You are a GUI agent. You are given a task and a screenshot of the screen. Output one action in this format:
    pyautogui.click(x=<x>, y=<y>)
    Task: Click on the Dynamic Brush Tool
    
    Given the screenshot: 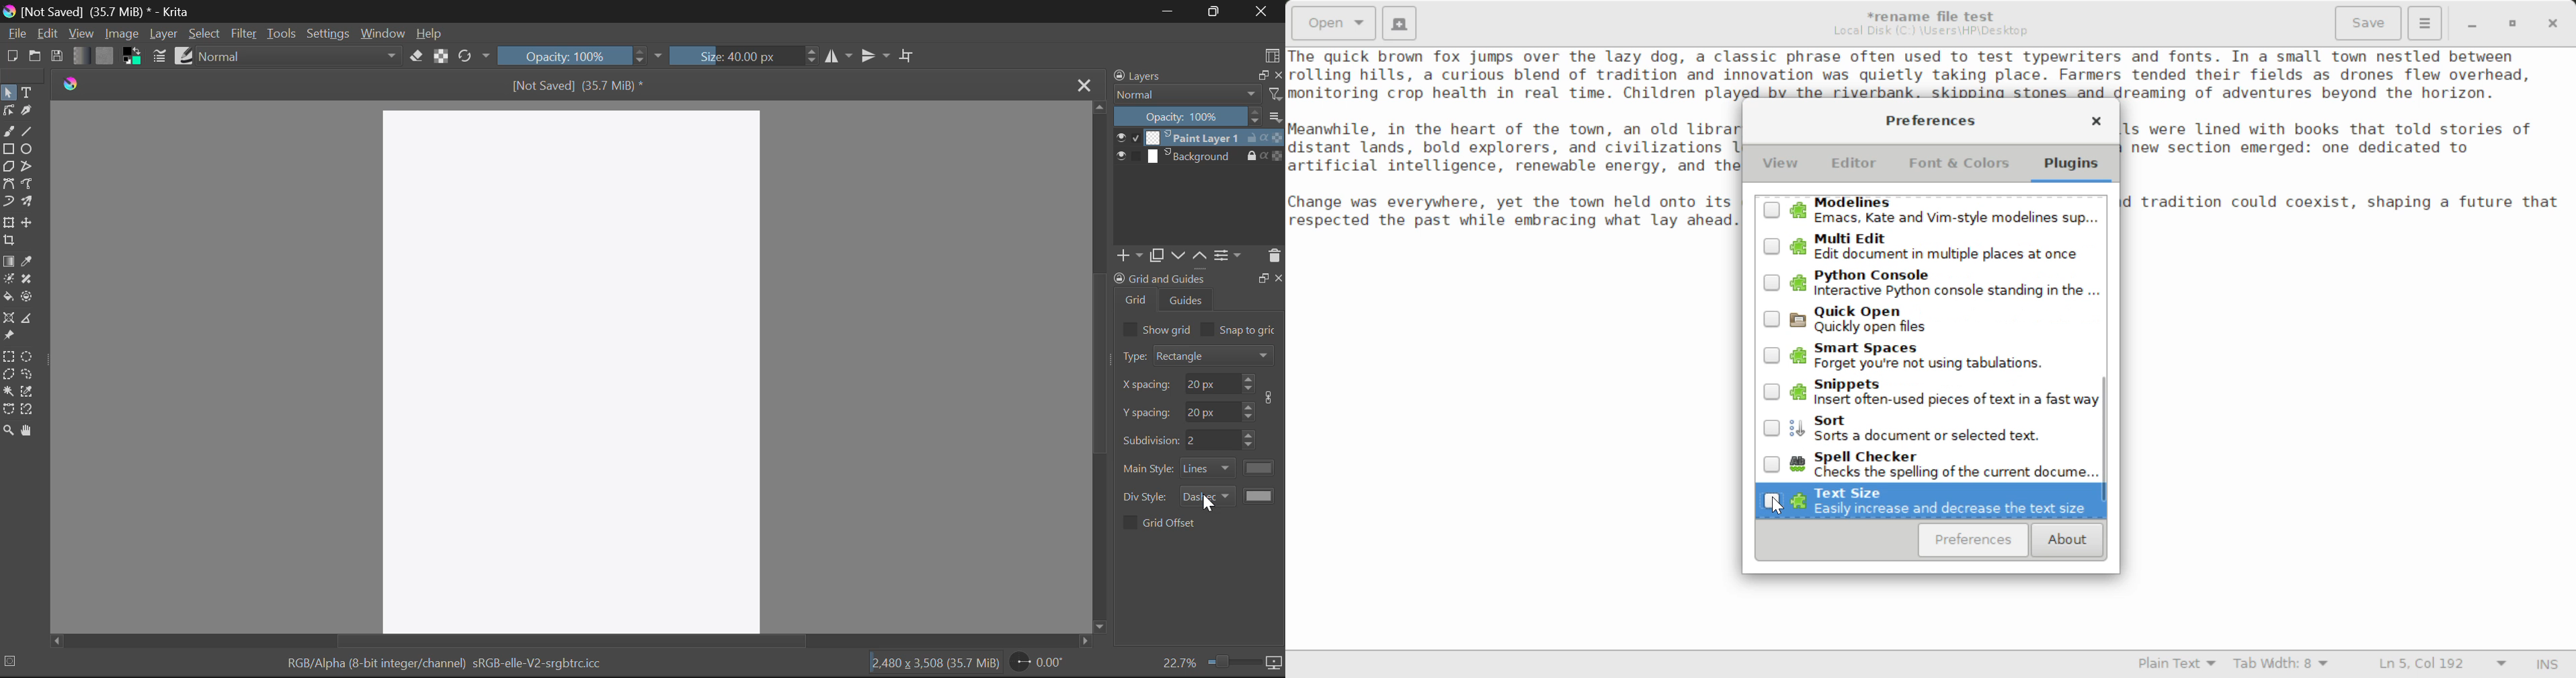 What is the action you would take?
    pyautogui.click(x=8, y=205)
    